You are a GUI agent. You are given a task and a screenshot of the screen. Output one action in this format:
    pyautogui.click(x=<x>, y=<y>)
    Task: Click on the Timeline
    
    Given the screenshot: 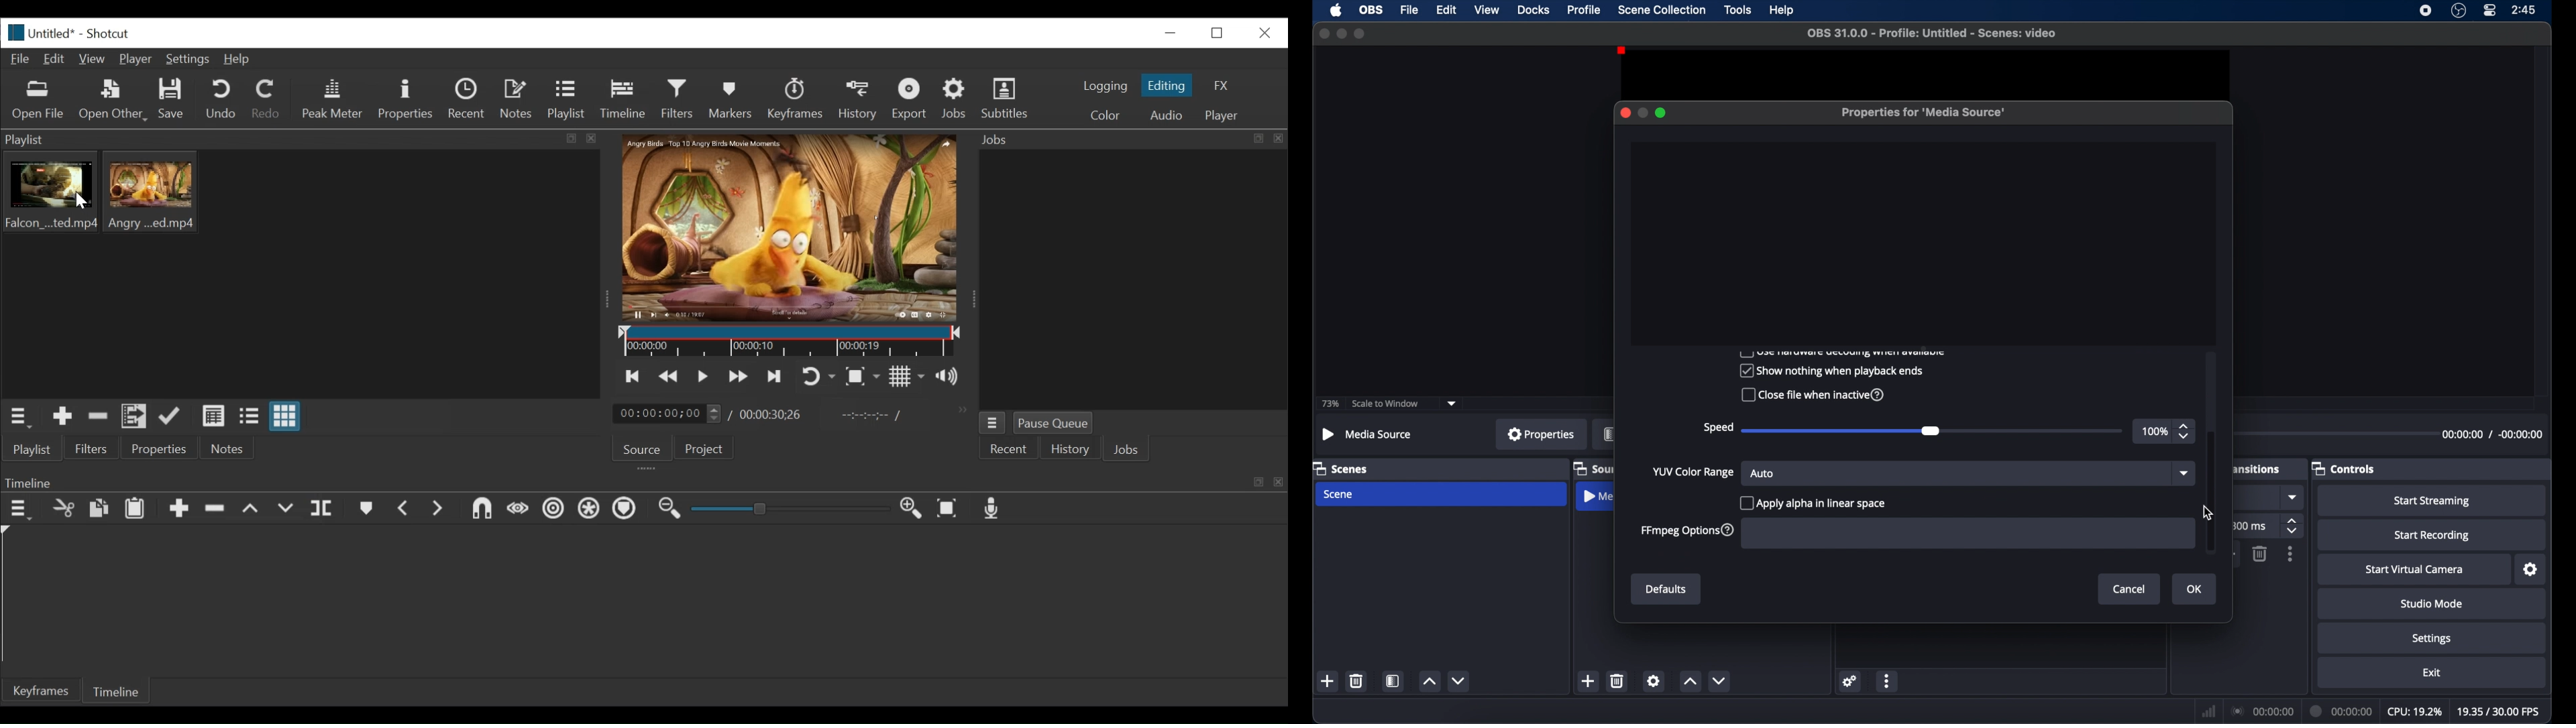 What is the action you would take?
    pyautogui.click(x=791, y=342)
    